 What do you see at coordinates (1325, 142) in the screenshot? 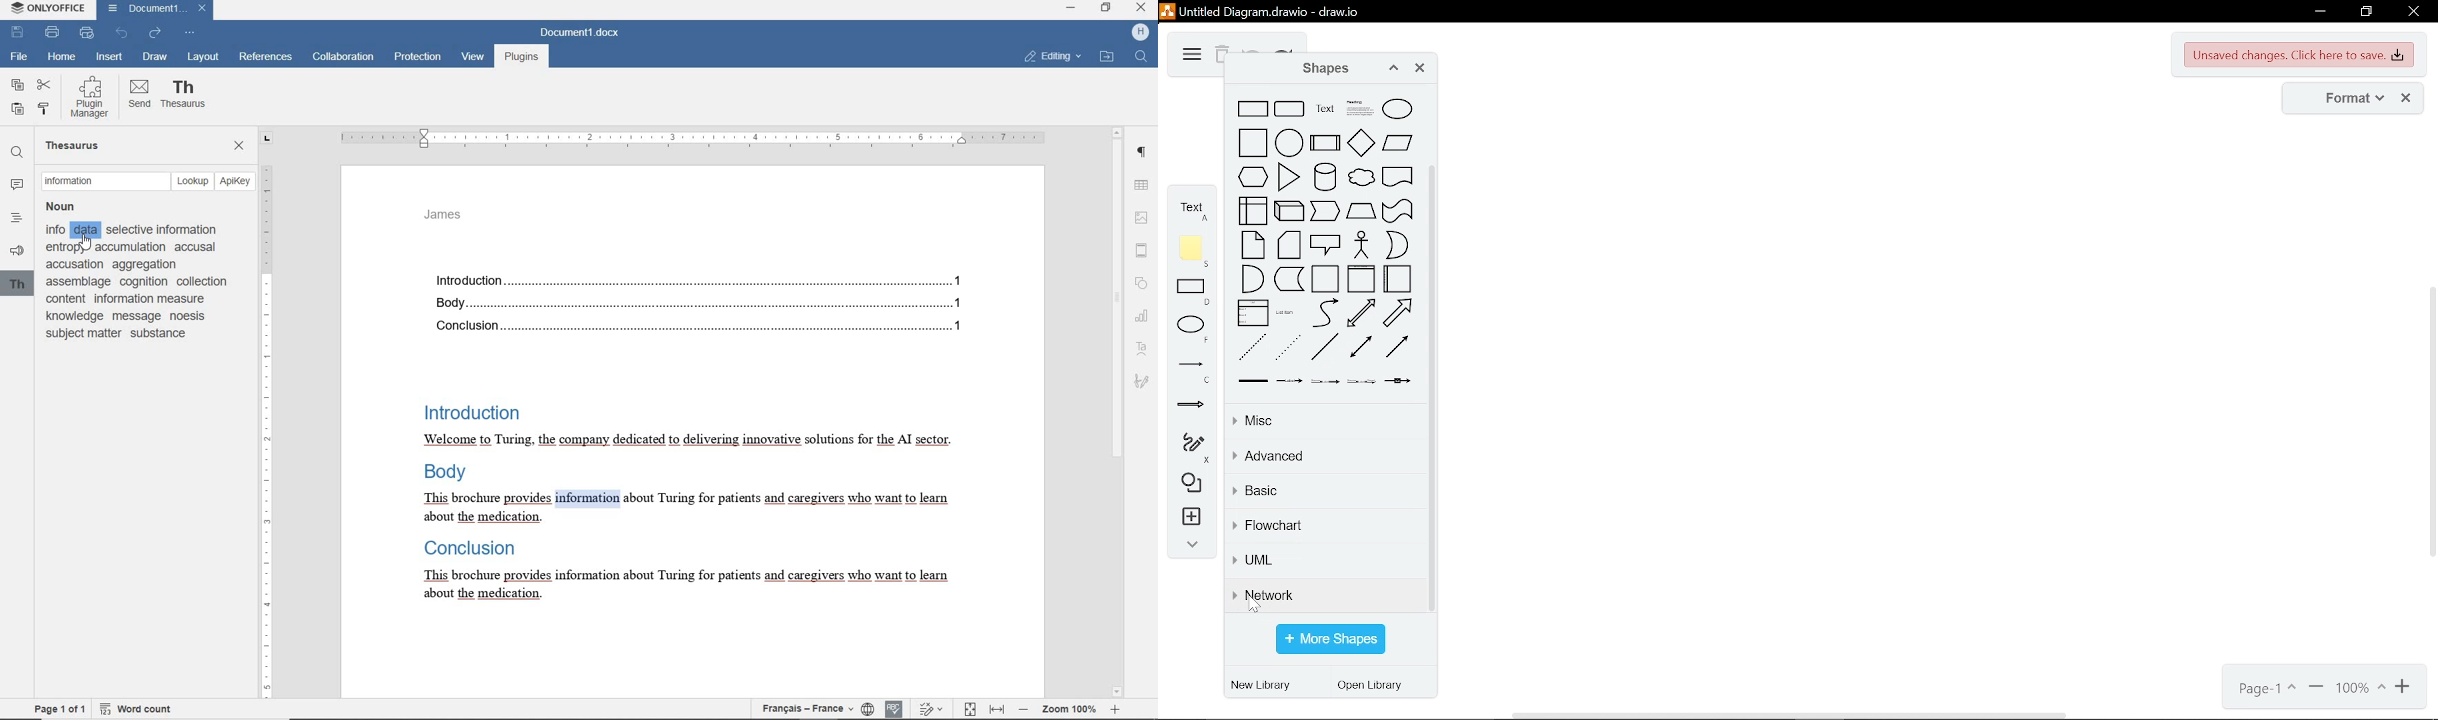
I see `process` at bounding box center [1325, 142].